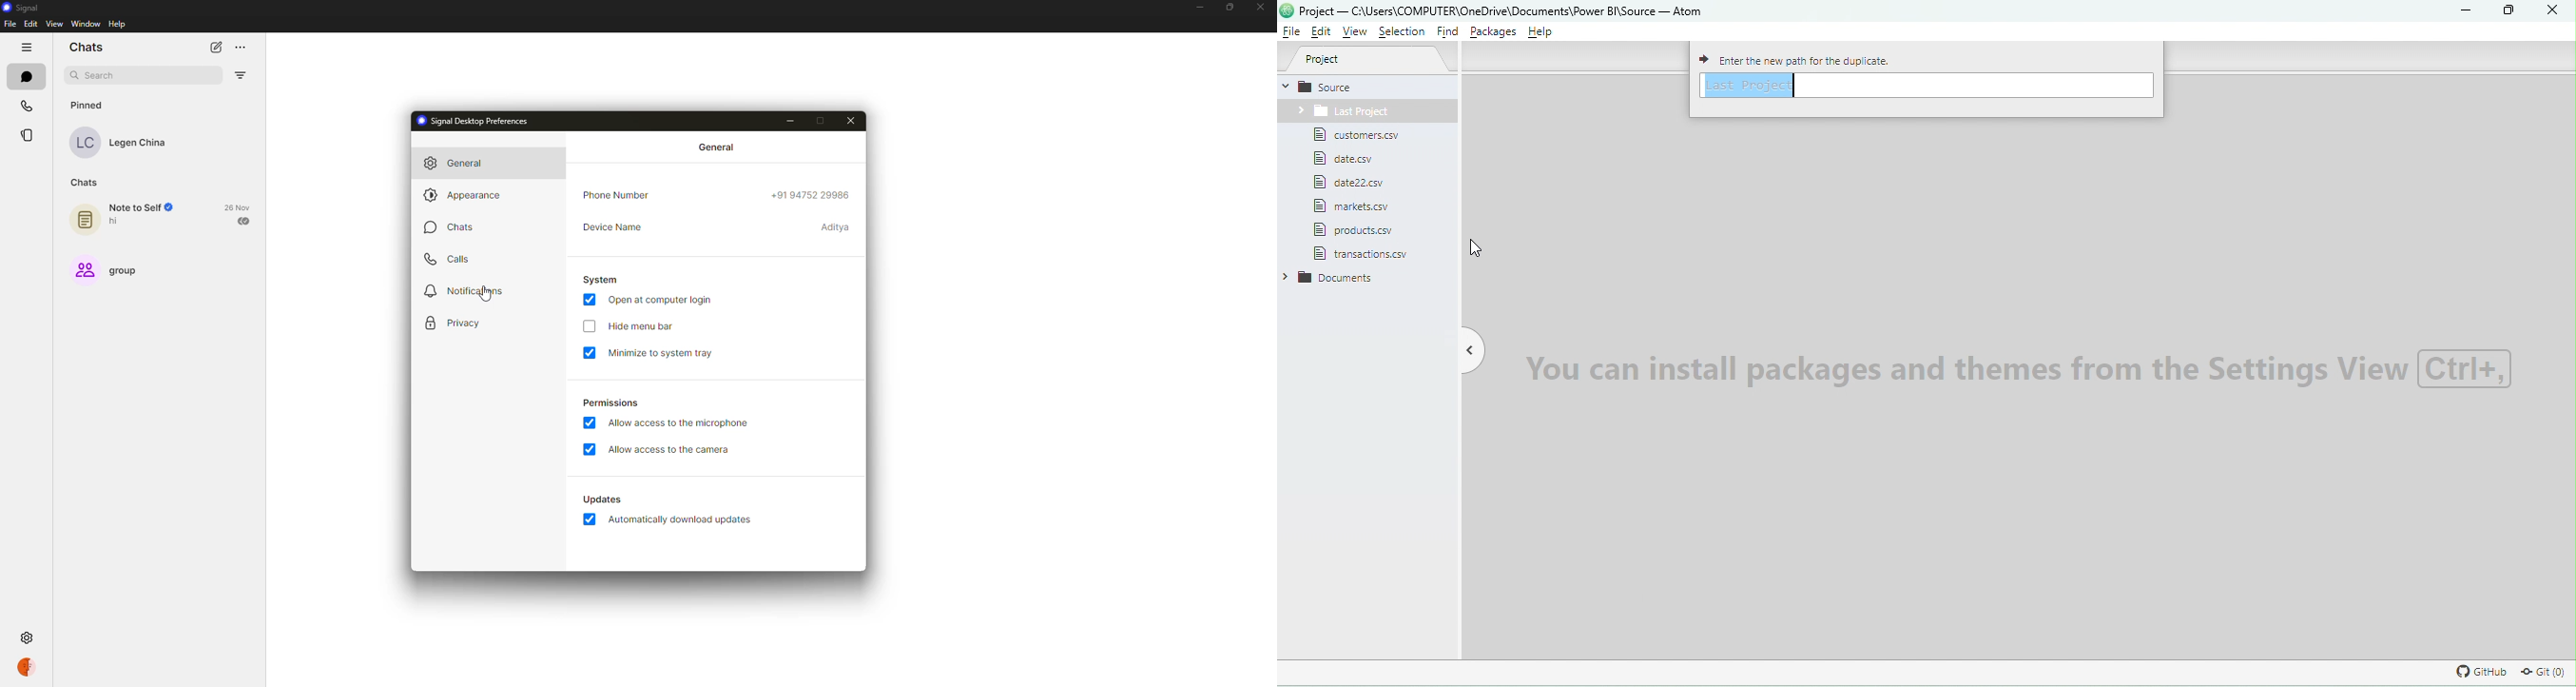 The width and height of the screenshot is (2576, 700). Describe the element at coordinates (464, 292) in the screenshot. I see `notifications` at that location.